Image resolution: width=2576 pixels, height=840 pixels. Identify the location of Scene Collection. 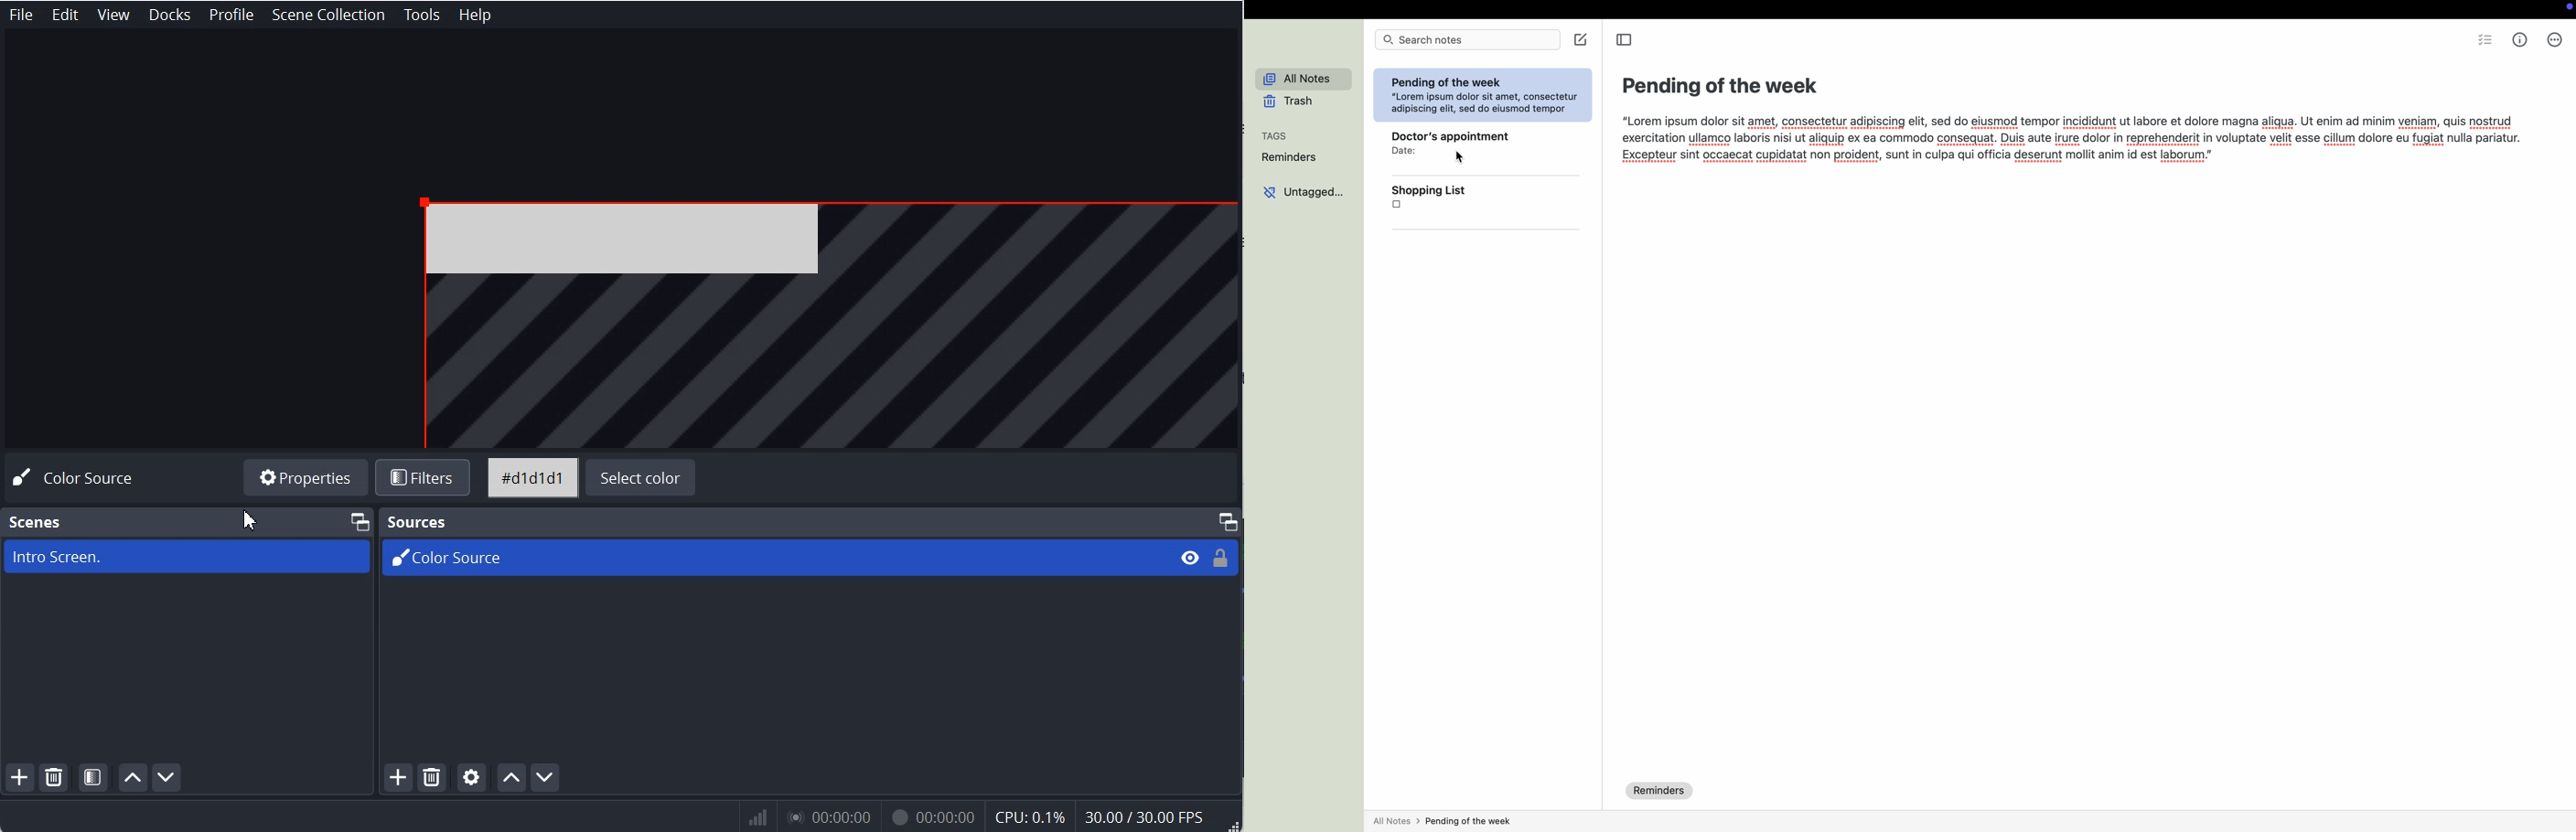
(330, 14).